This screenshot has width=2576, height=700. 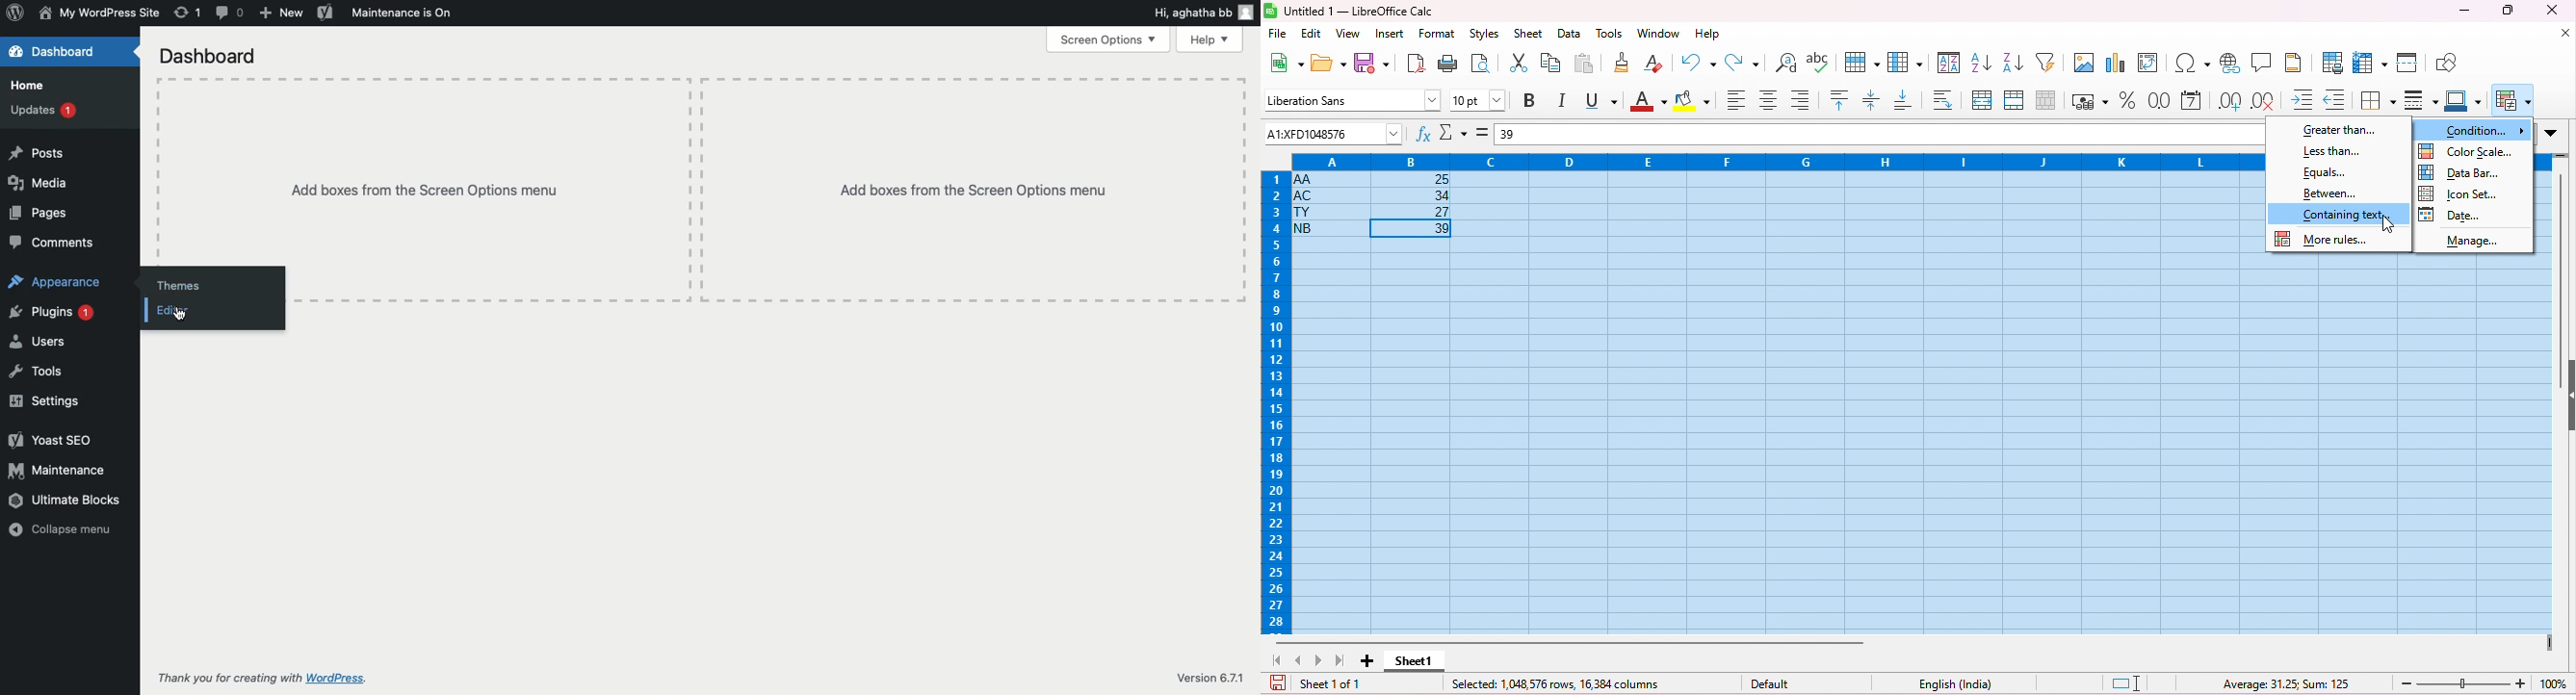 I want to click on Dashboard, so click(x=53, y=53).